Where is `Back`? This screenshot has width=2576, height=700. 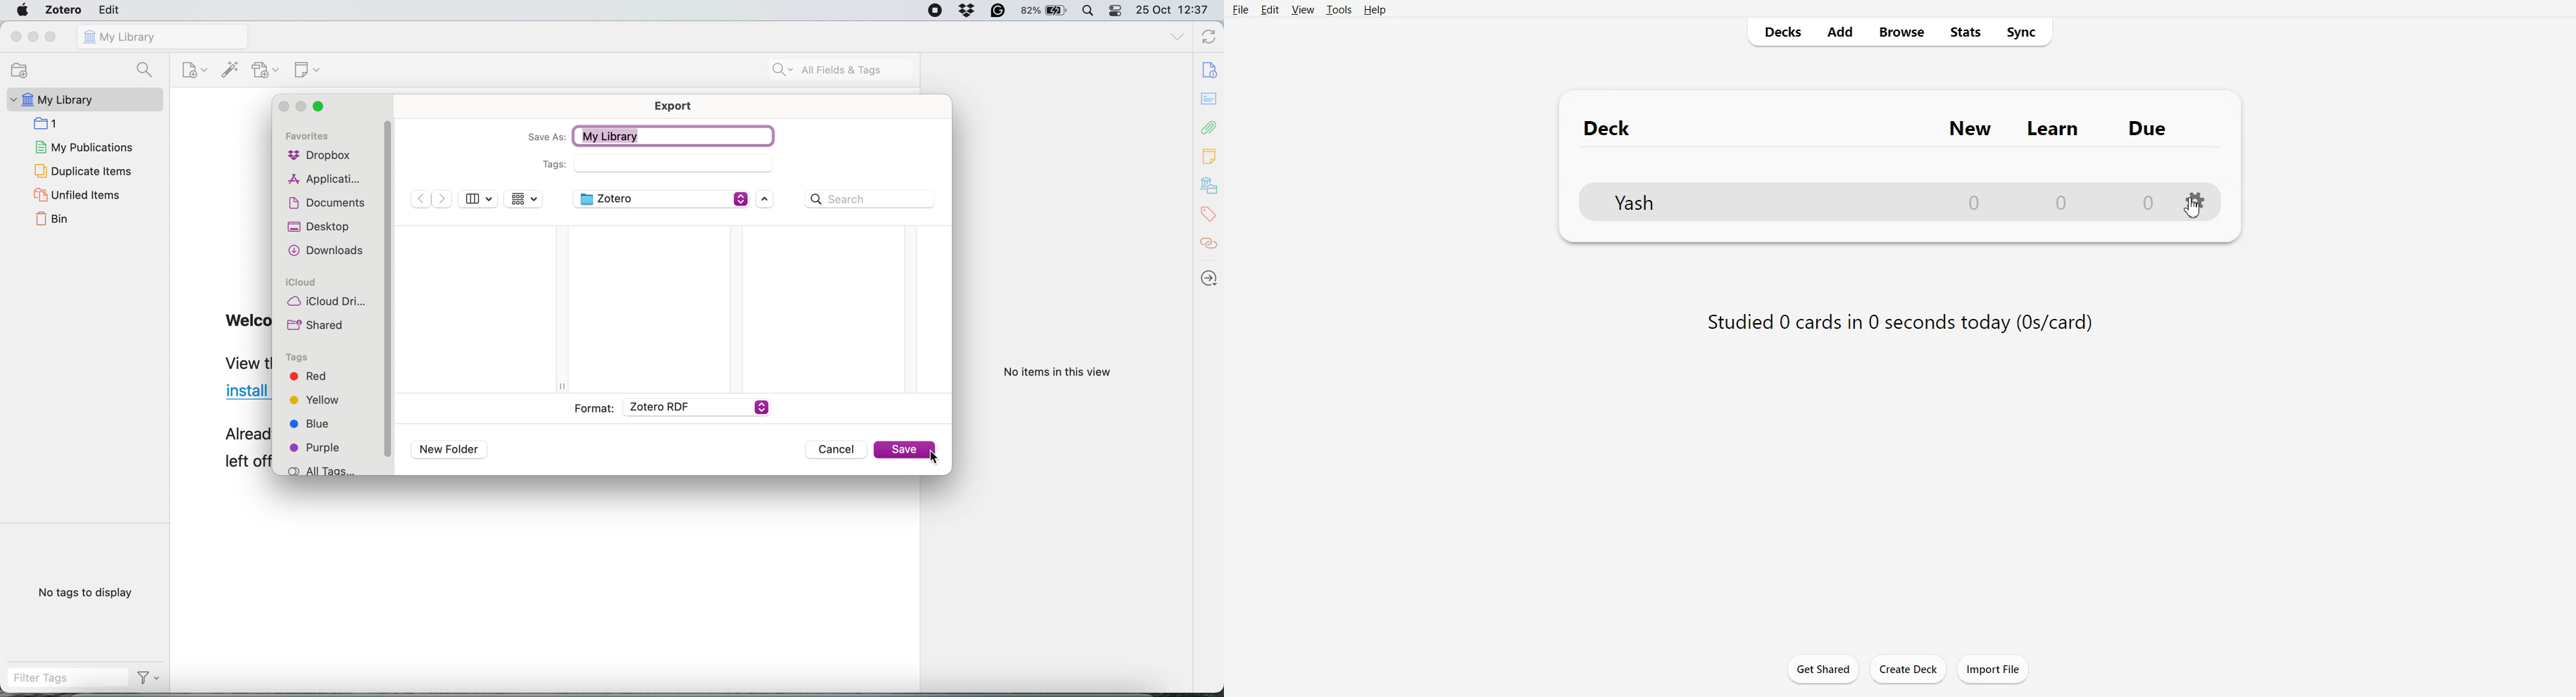 Back is located at coordinates (421, 198).